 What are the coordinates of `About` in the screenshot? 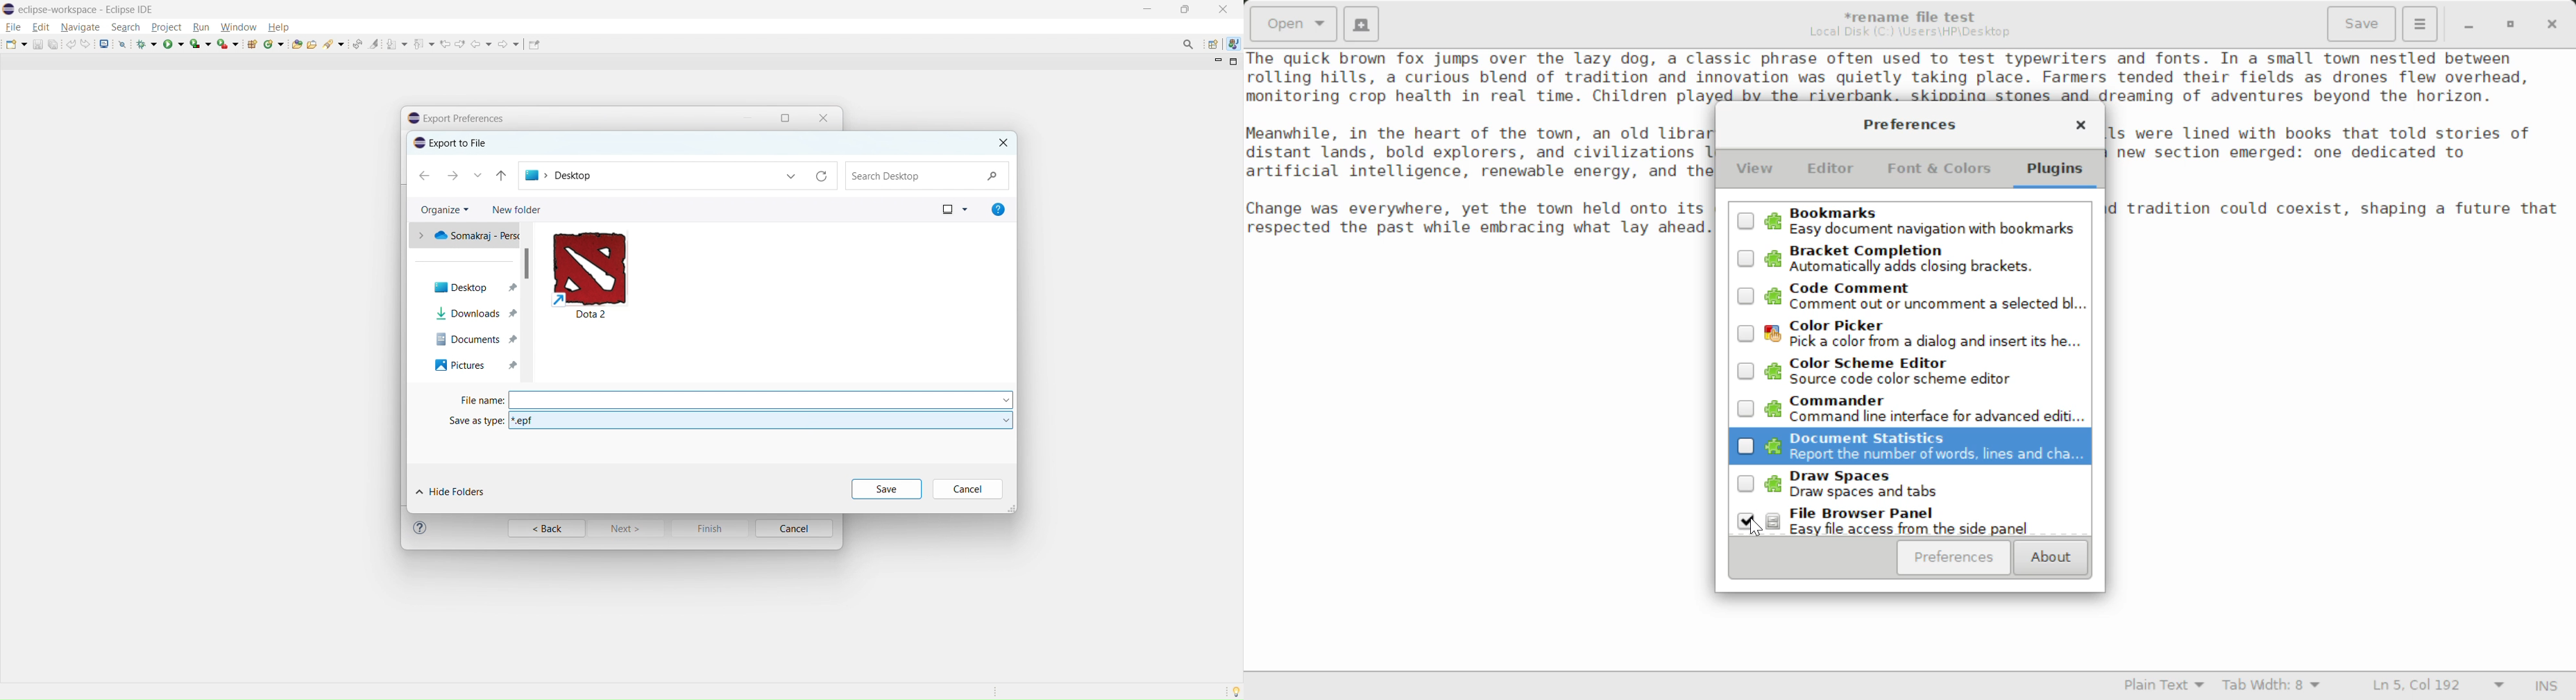 It's located at (2049, 558).